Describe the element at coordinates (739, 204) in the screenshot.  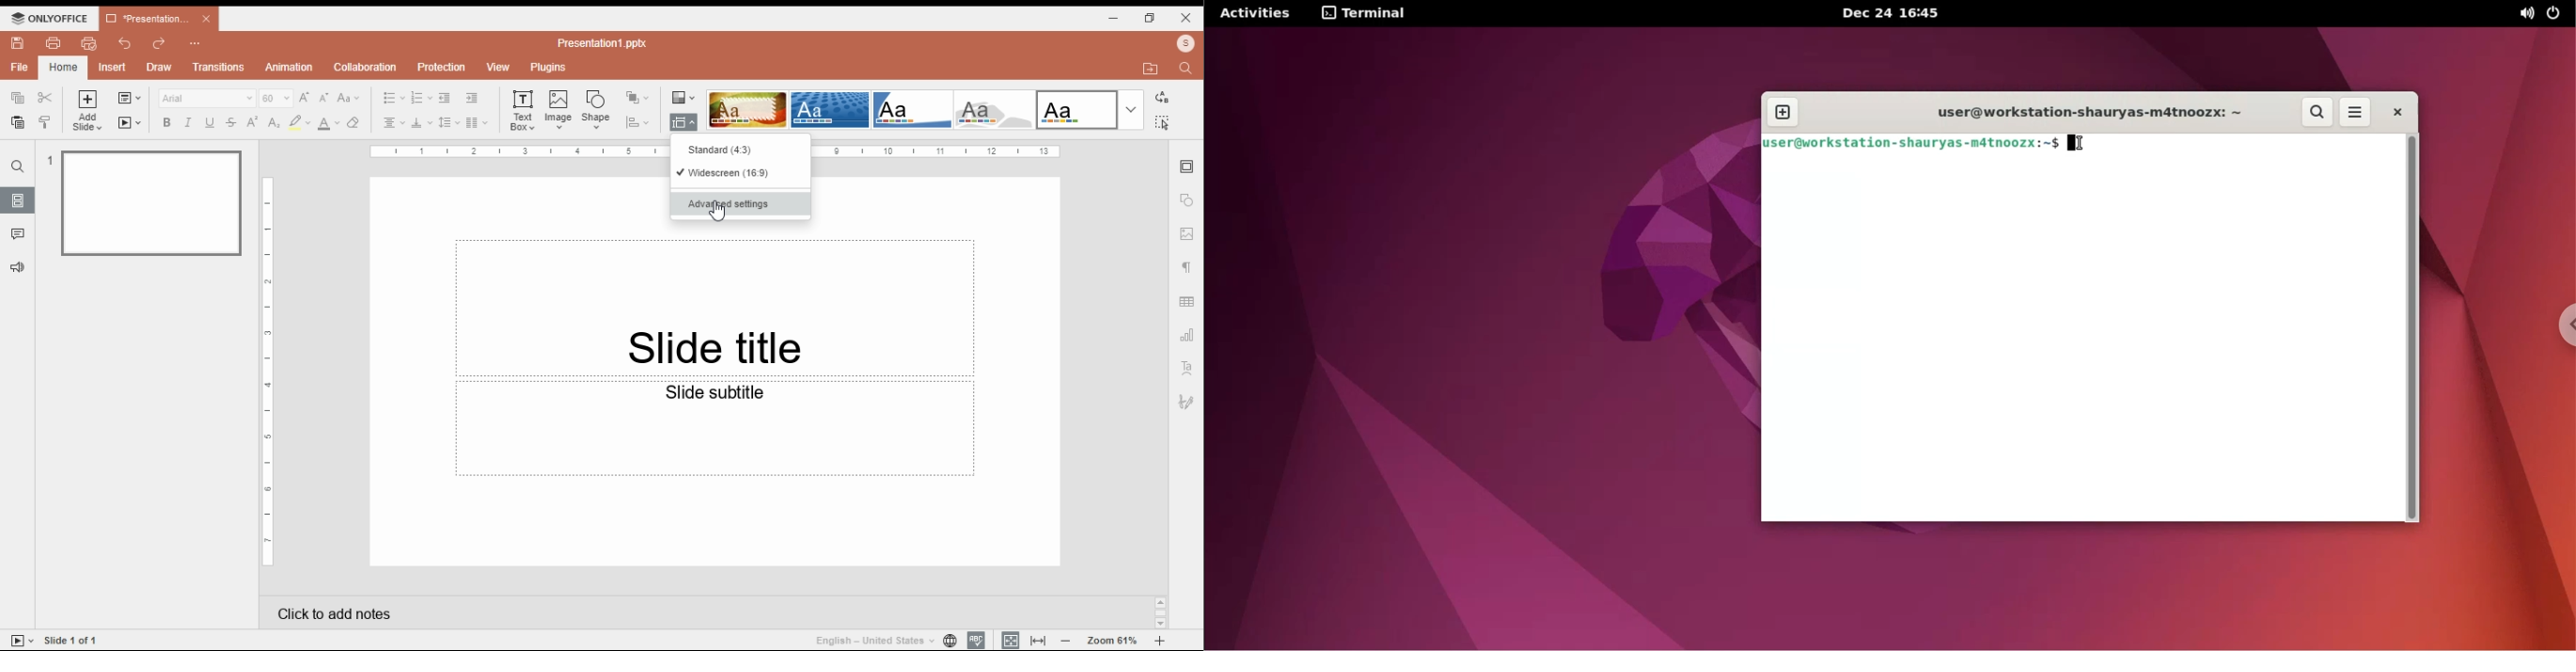
I see `advanced settings` at that location.